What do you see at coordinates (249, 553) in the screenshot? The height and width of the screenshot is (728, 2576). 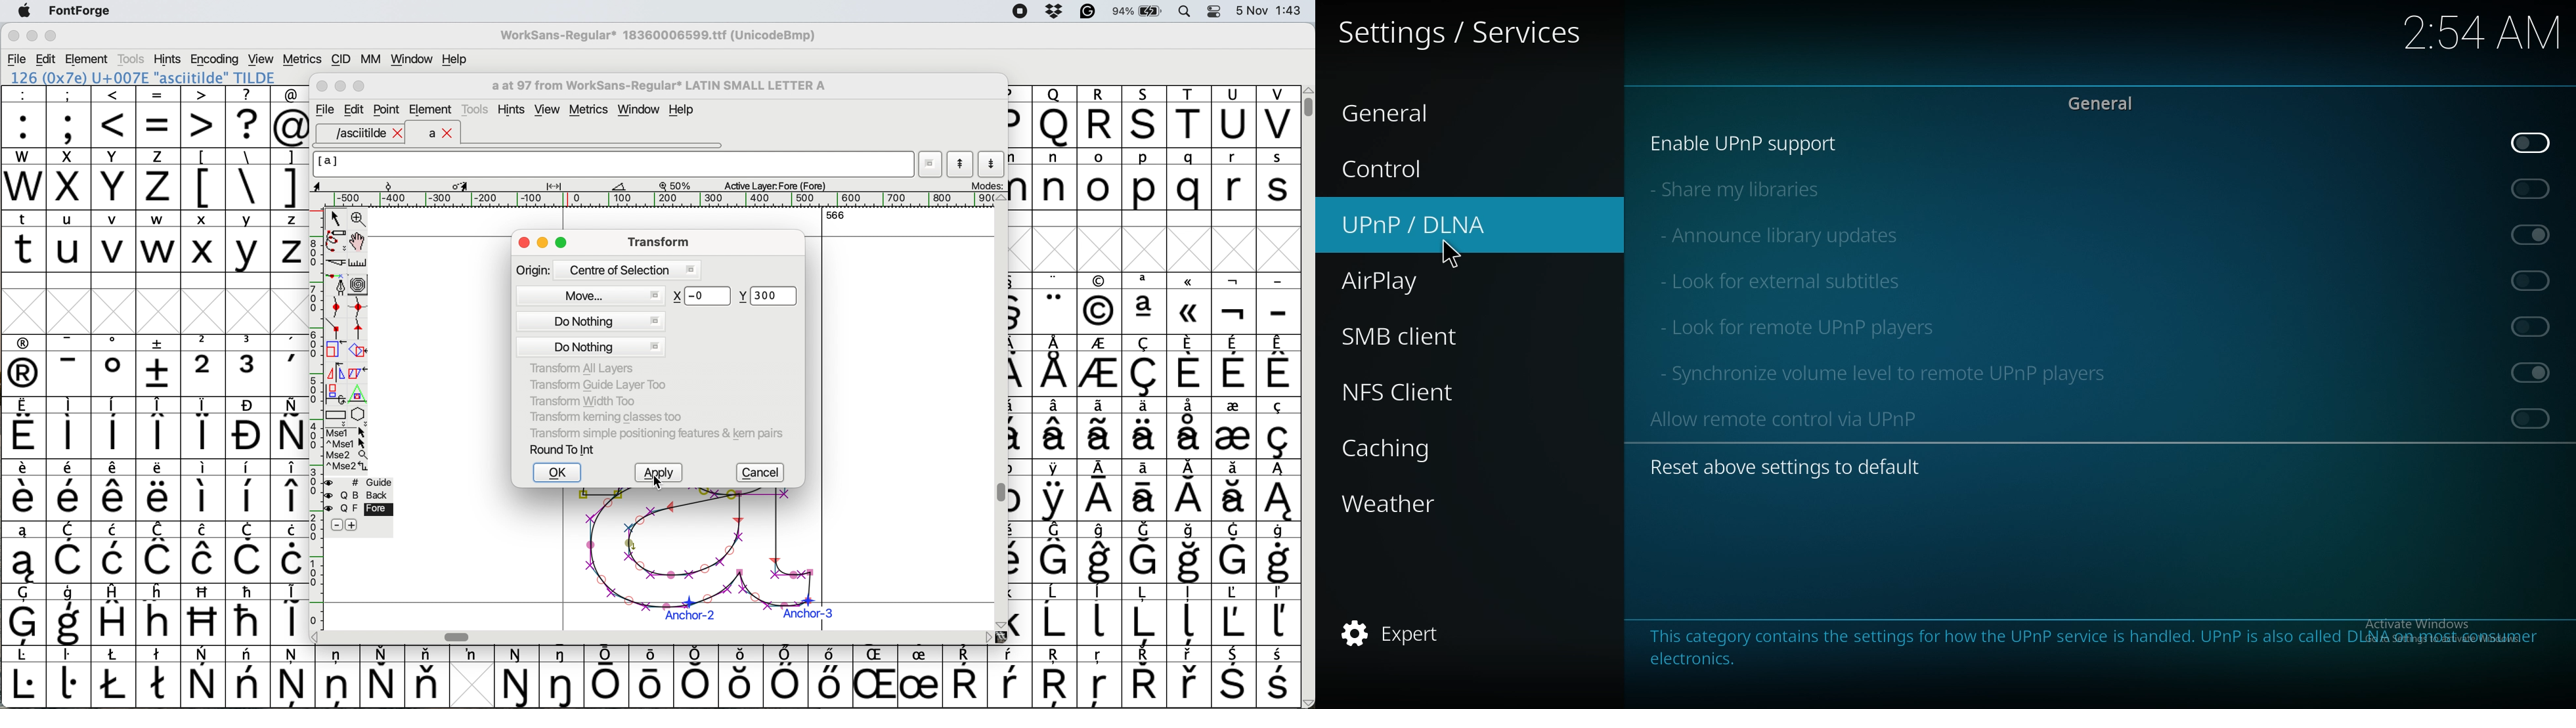 I see `symbol` at bounding box center [249, 553].